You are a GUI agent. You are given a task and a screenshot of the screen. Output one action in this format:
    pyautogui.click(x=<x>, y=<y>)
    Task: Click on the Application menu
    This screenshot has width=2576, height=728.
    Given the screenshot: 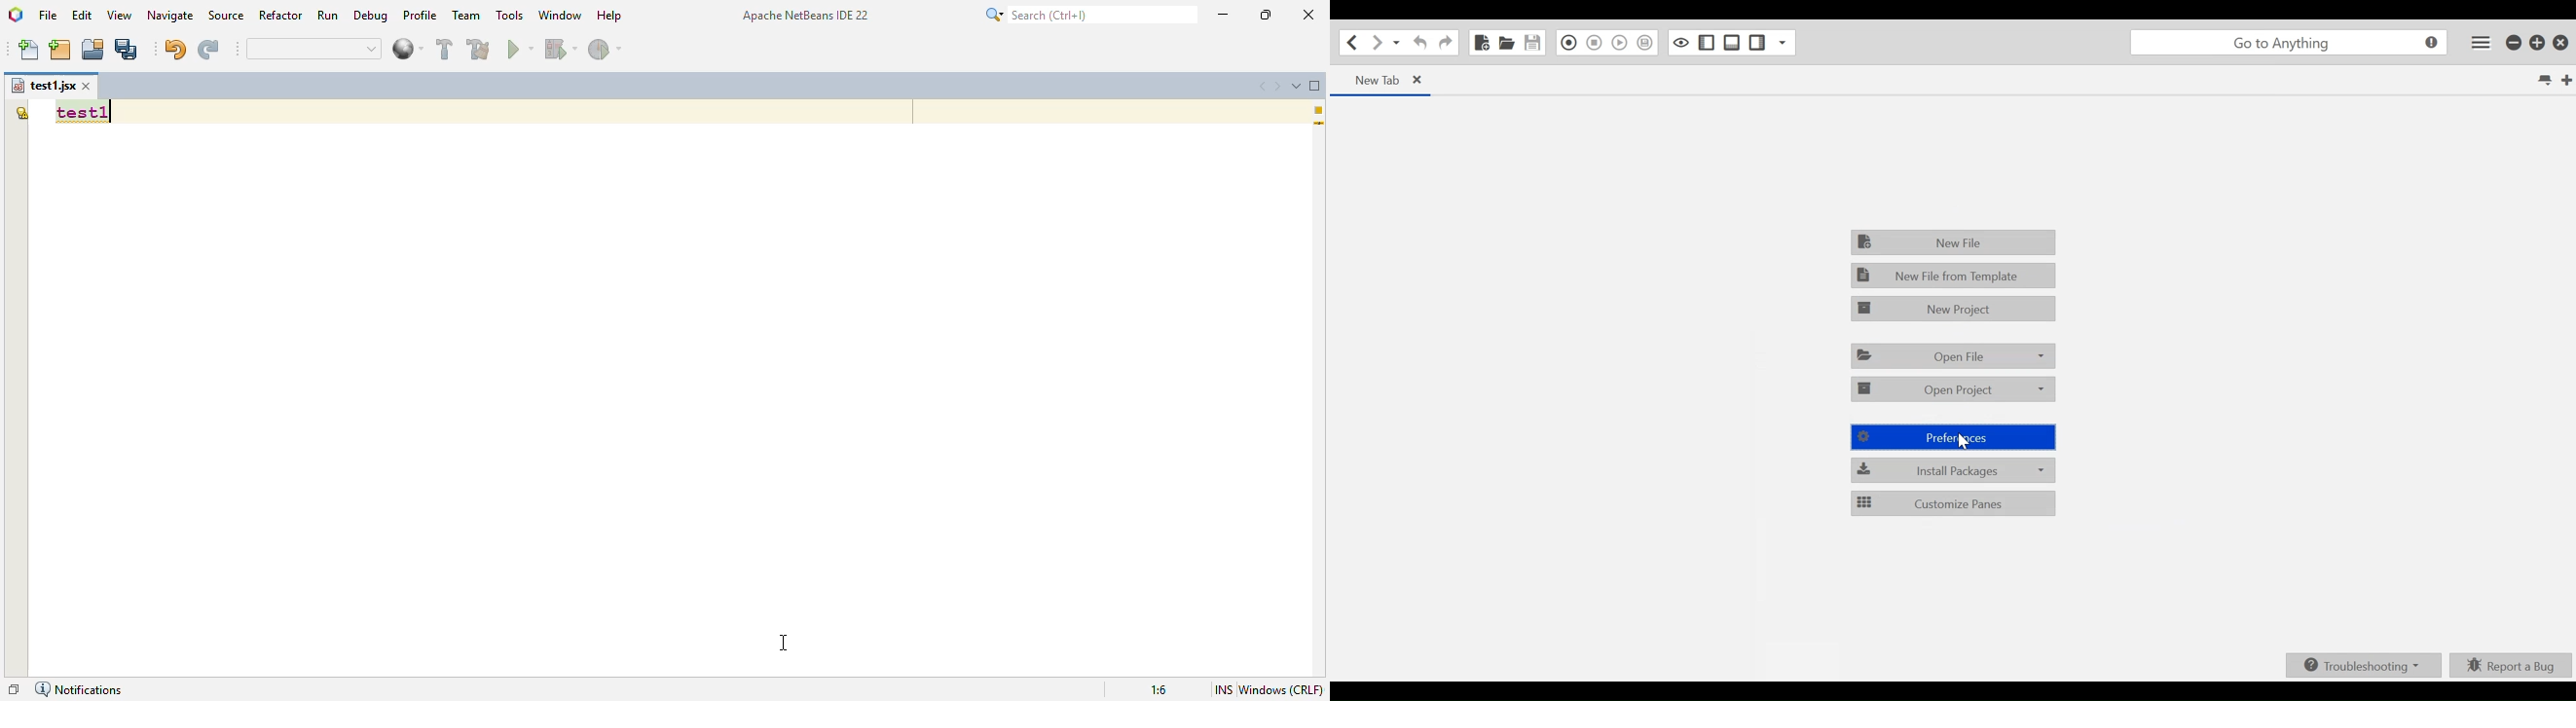 What is the action you would take?
    pyautogui.click(x=2481, y=42)
    